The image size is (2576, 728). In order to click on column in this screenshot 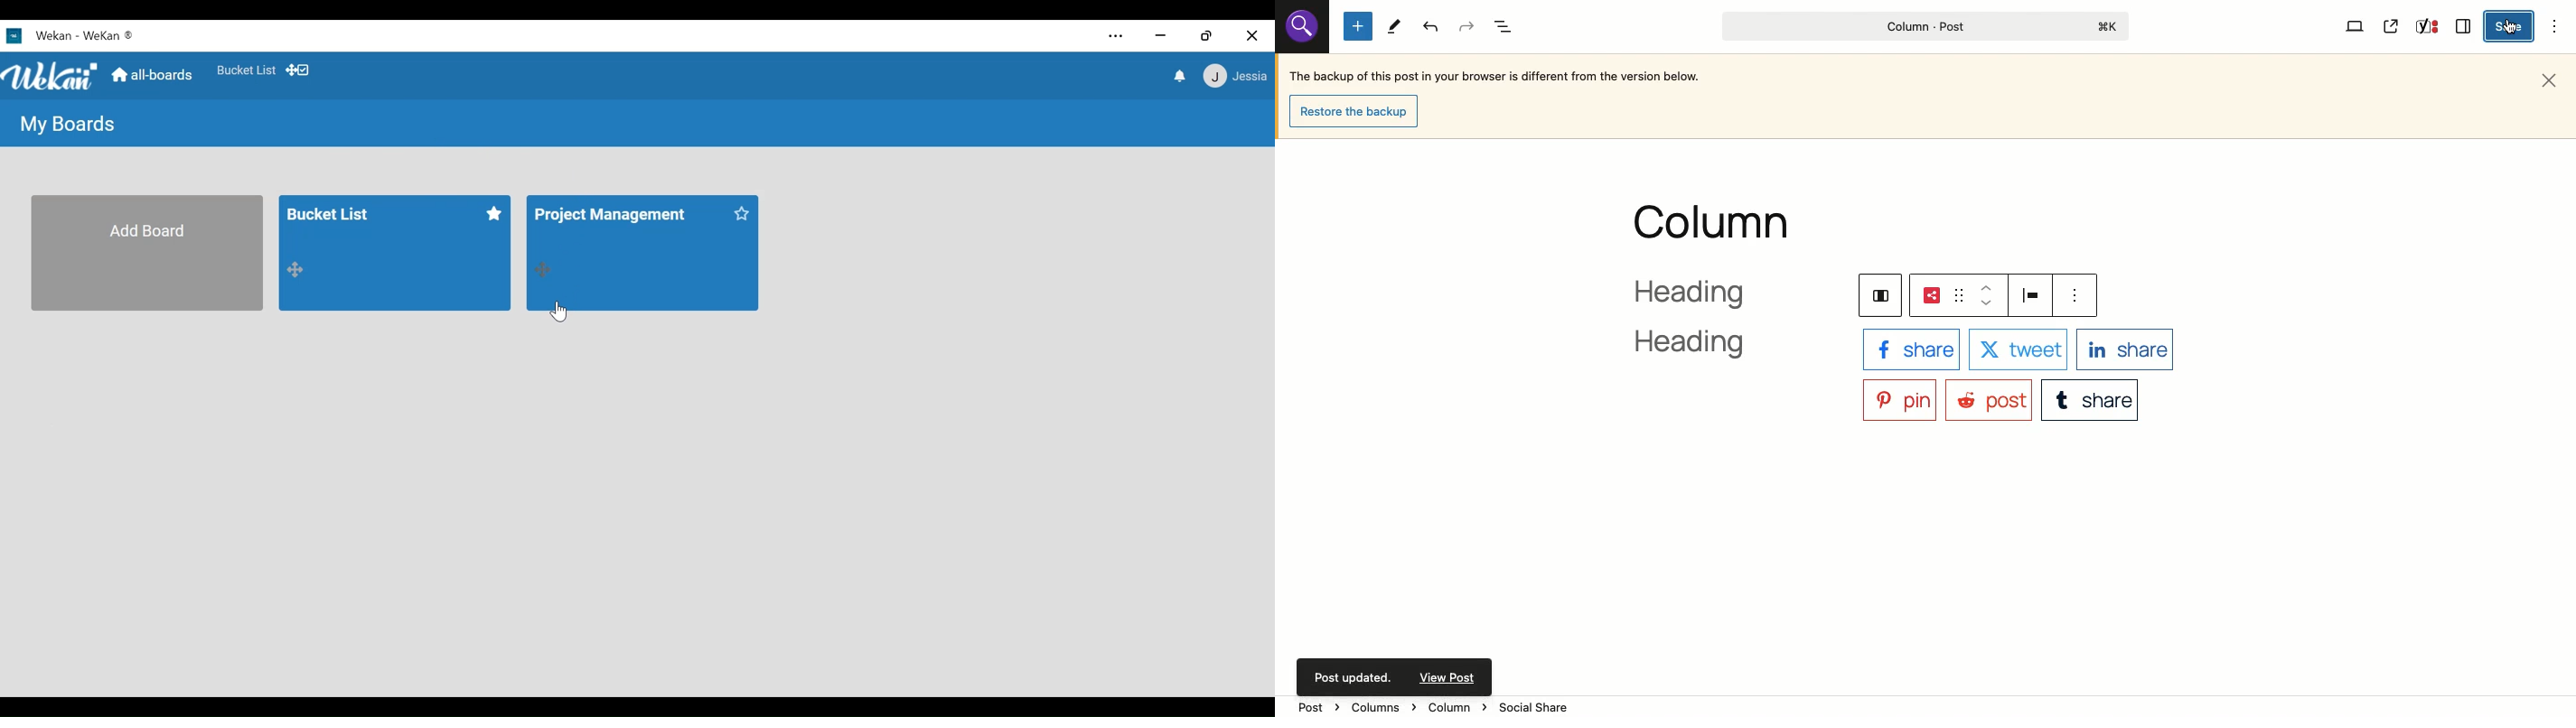, I will do `click(1714, 222)`.